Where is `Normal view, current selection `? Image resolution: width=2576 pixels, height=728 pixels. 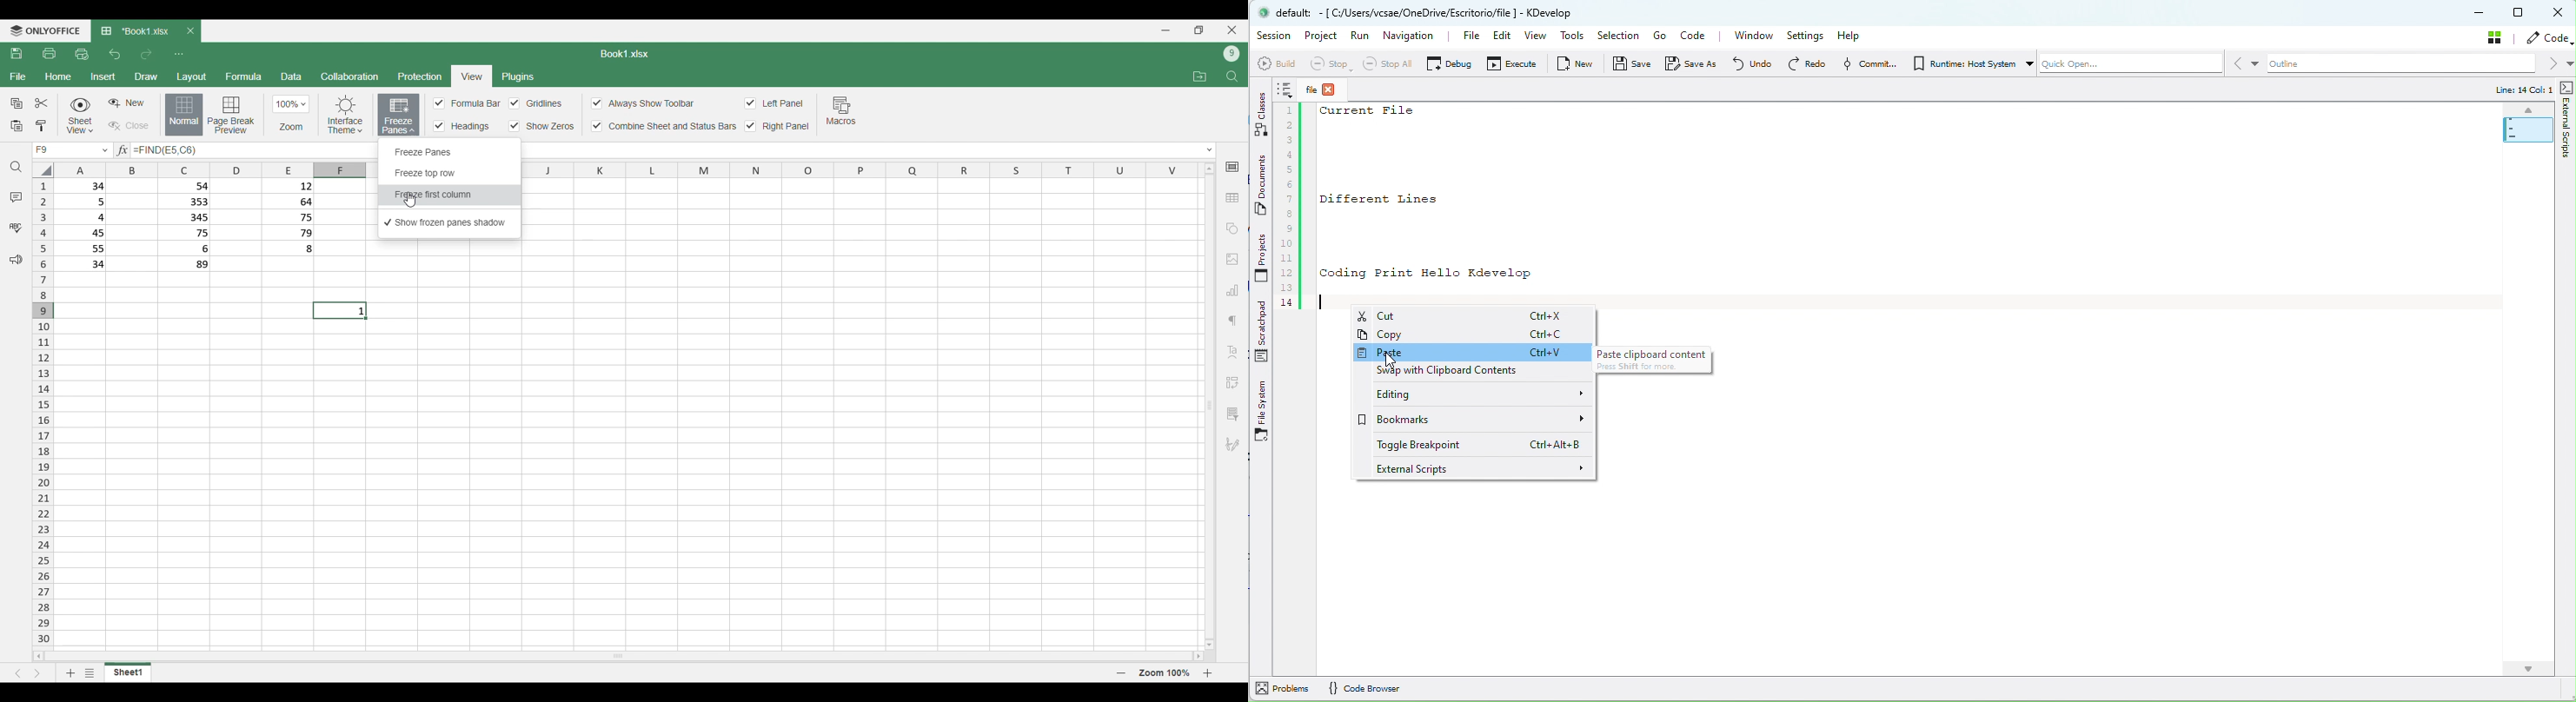
Normal view, current selection  is located at coordinates (184, 115).